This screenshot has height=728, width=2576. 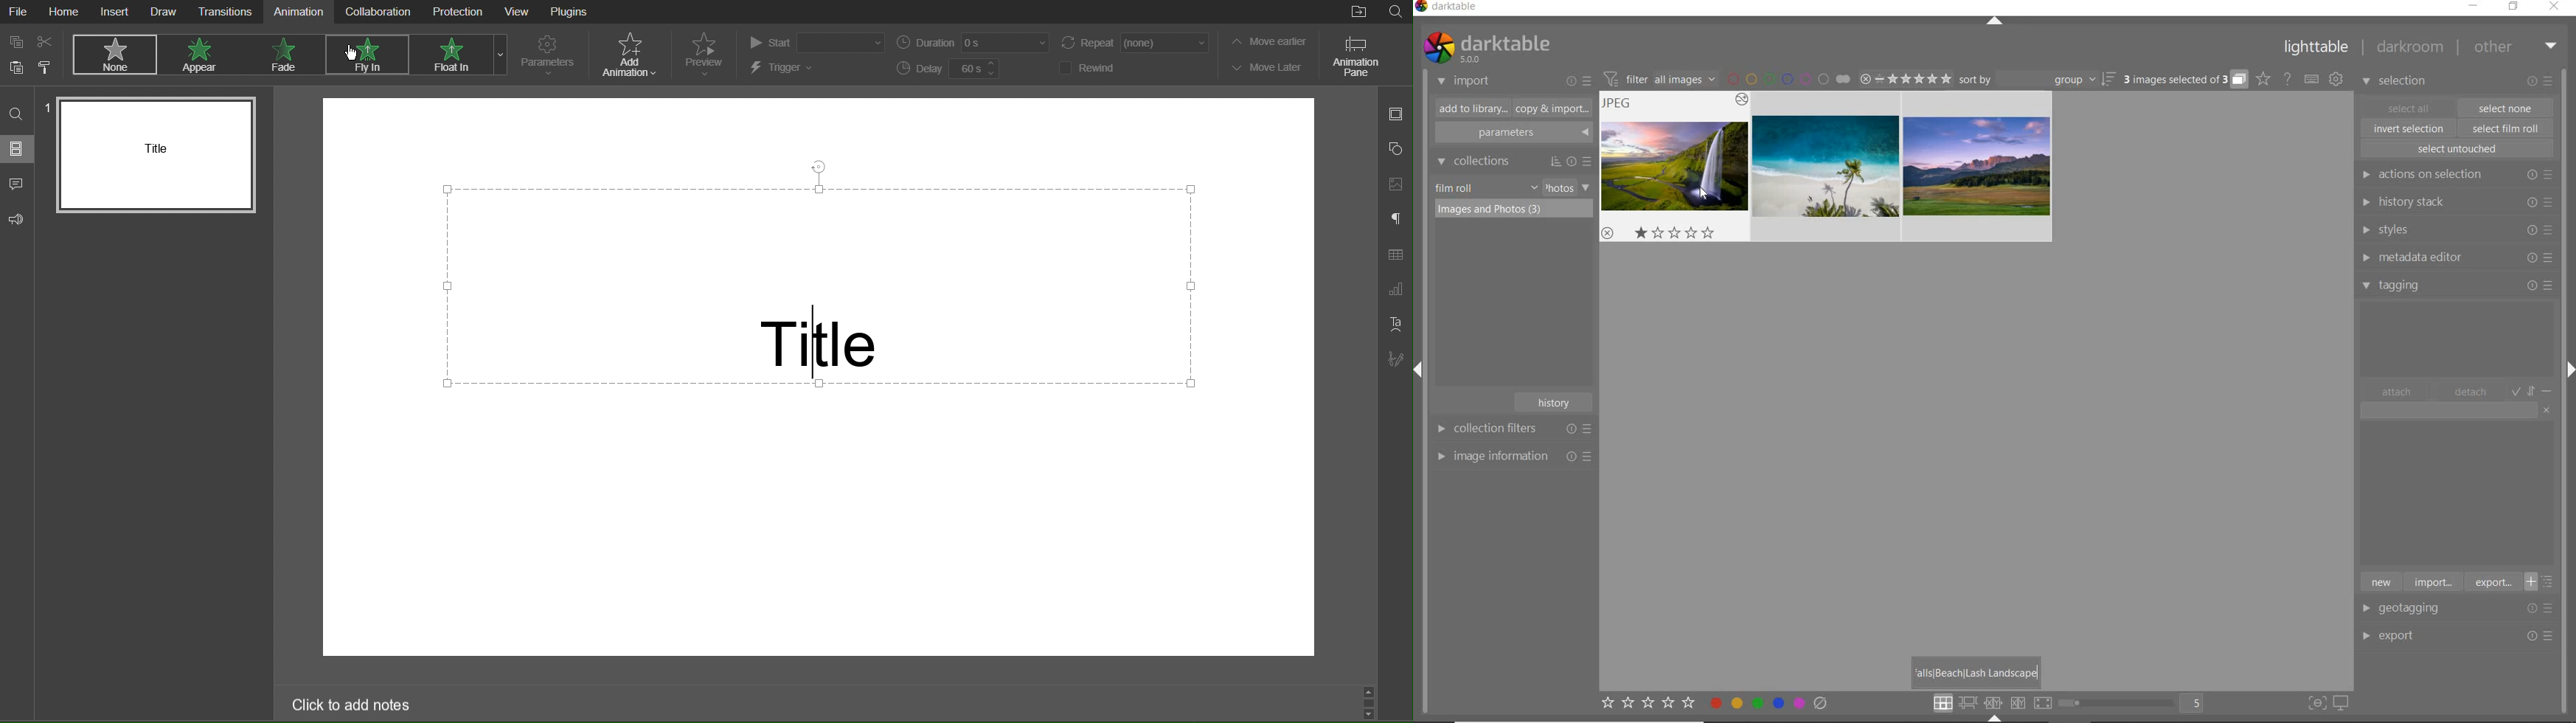 What do you see at coordinates (628, 55) in the screenshot?
I see `Add Animation` at bounding box center [628, 55].